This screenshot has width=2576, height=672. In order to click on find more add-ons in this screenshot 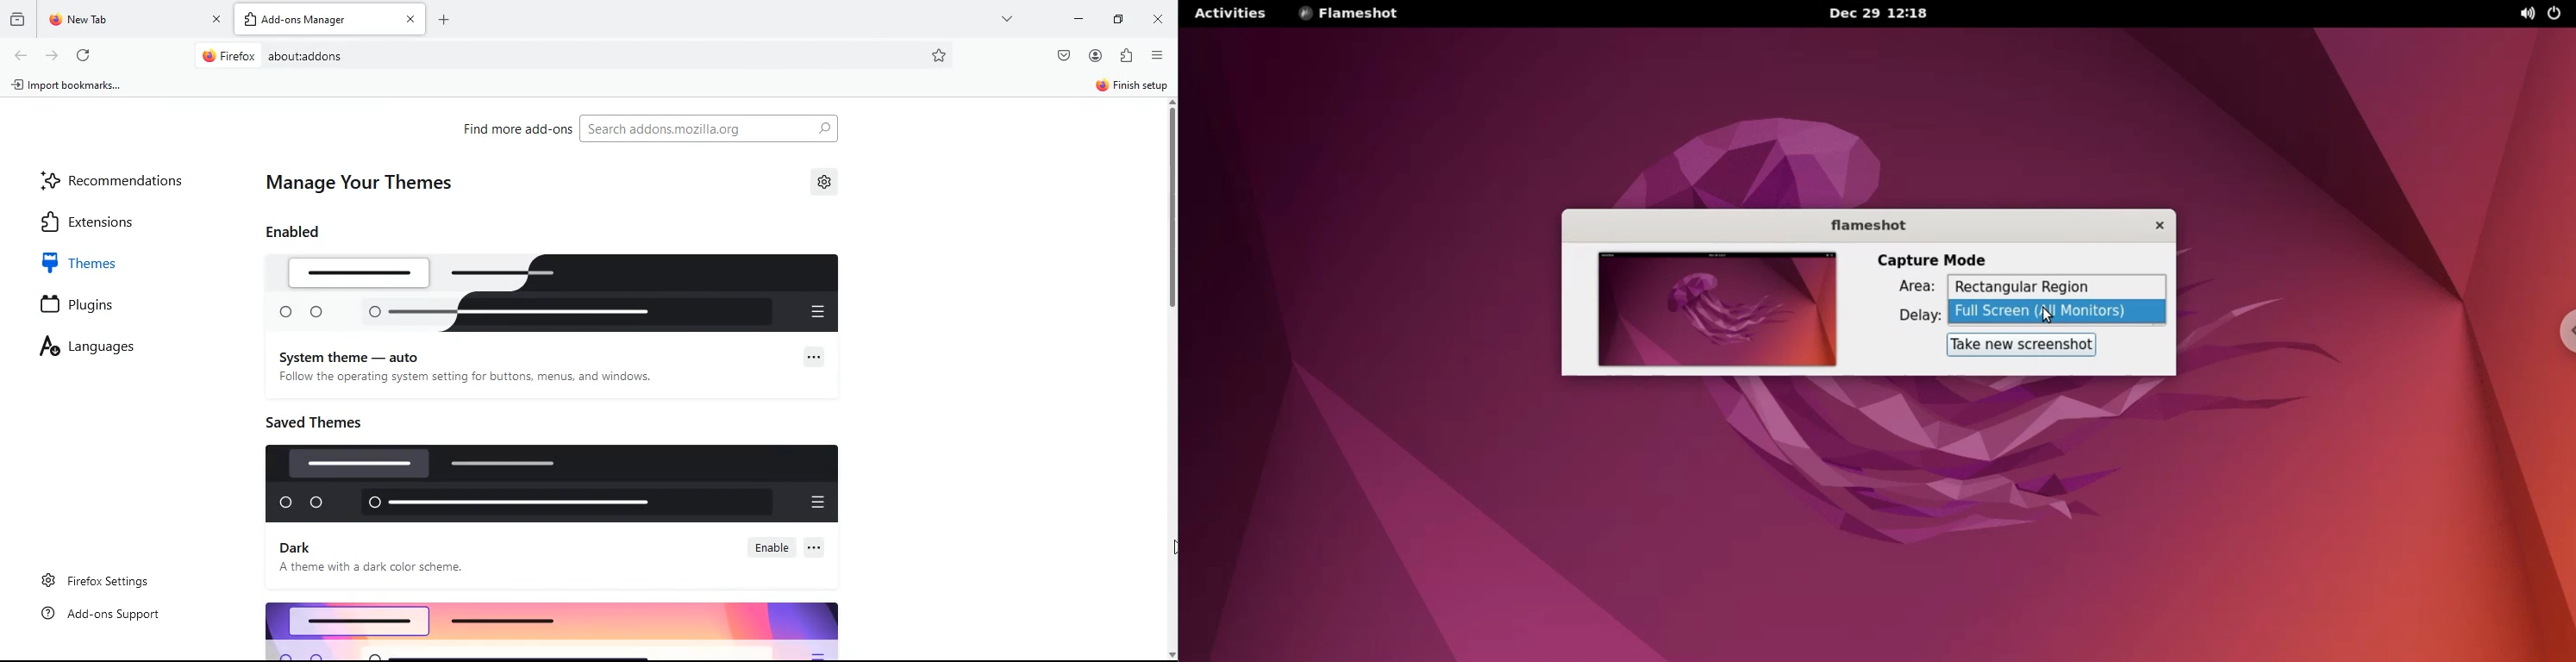, I will do `click(511, 128)`.